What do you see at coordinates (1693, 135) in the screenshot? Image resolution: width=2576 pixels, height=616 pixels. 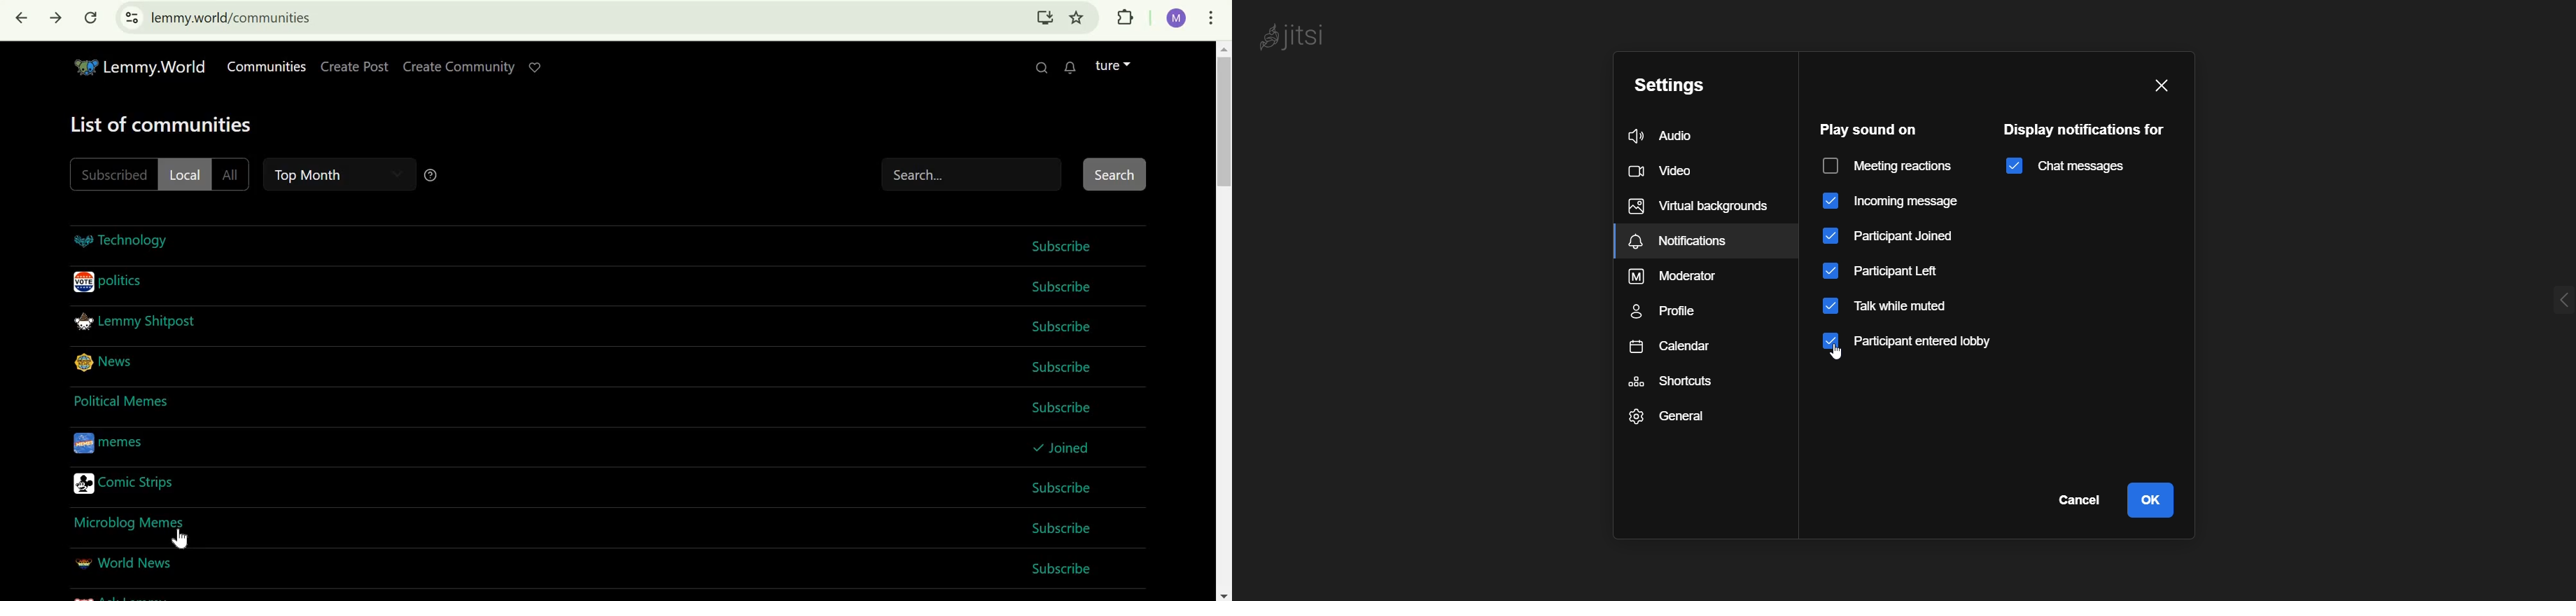 I see `Audio` at bounding box center [1693, 135].